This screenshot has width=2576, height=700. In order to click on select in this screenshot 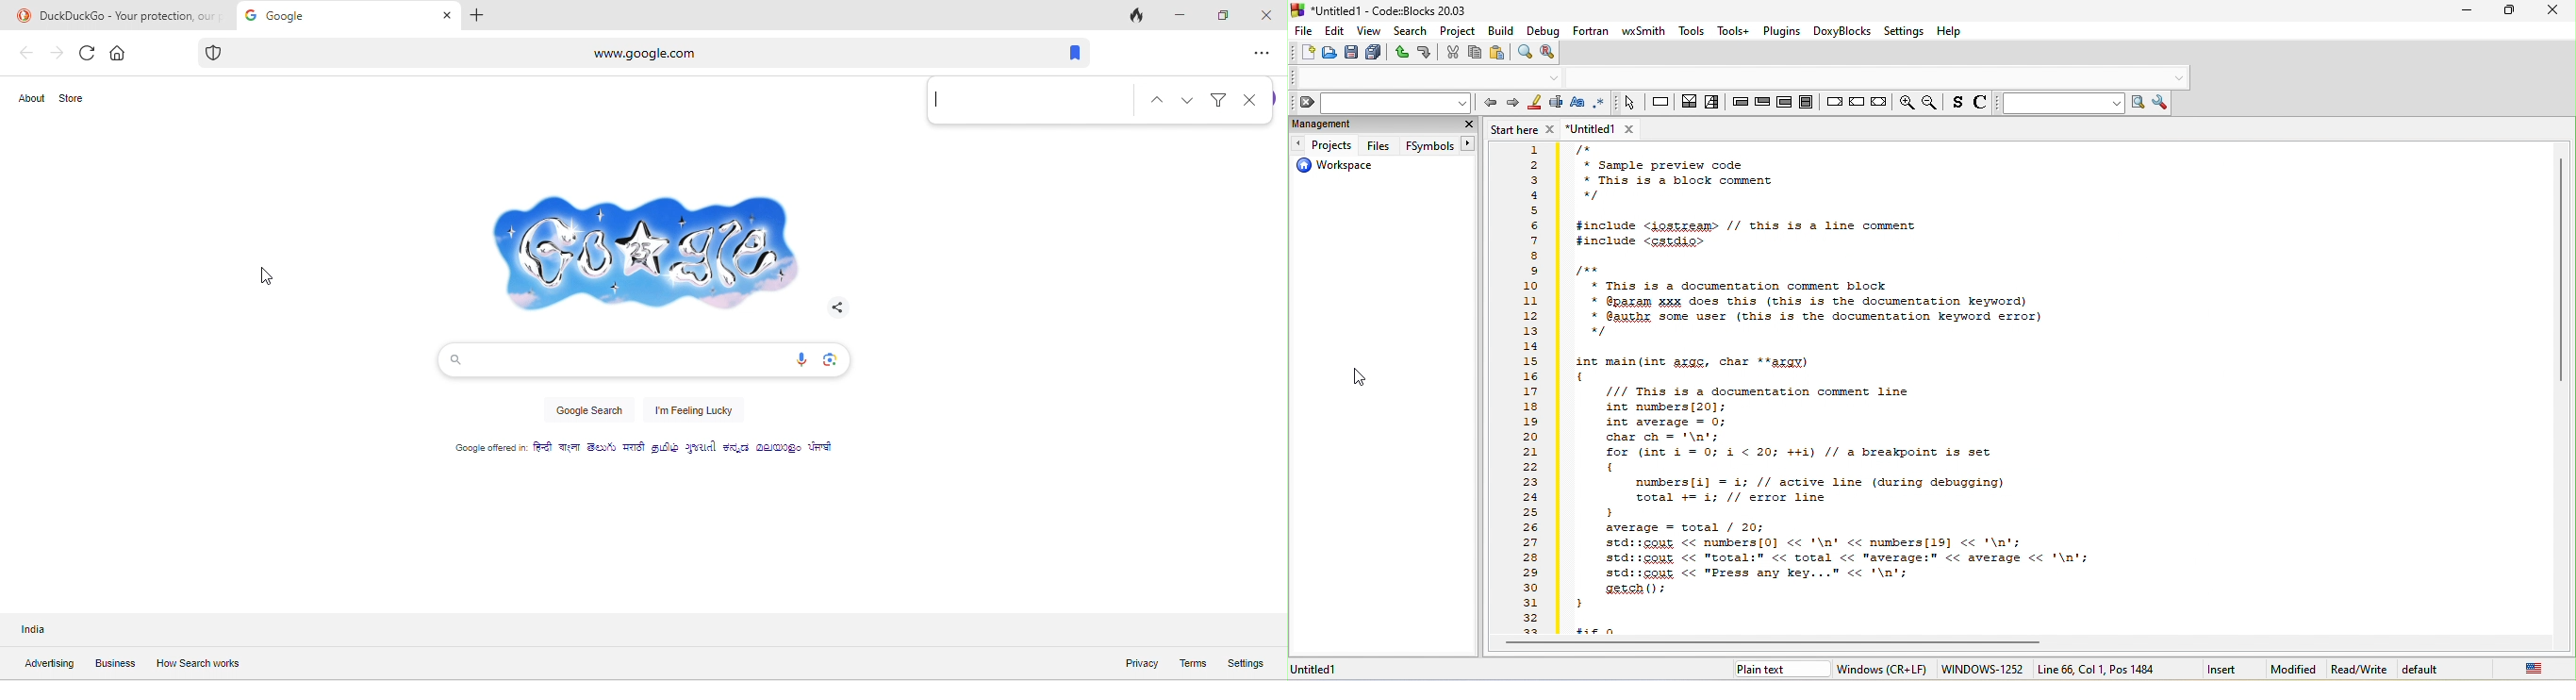, I will do `click(1628, 104)`.